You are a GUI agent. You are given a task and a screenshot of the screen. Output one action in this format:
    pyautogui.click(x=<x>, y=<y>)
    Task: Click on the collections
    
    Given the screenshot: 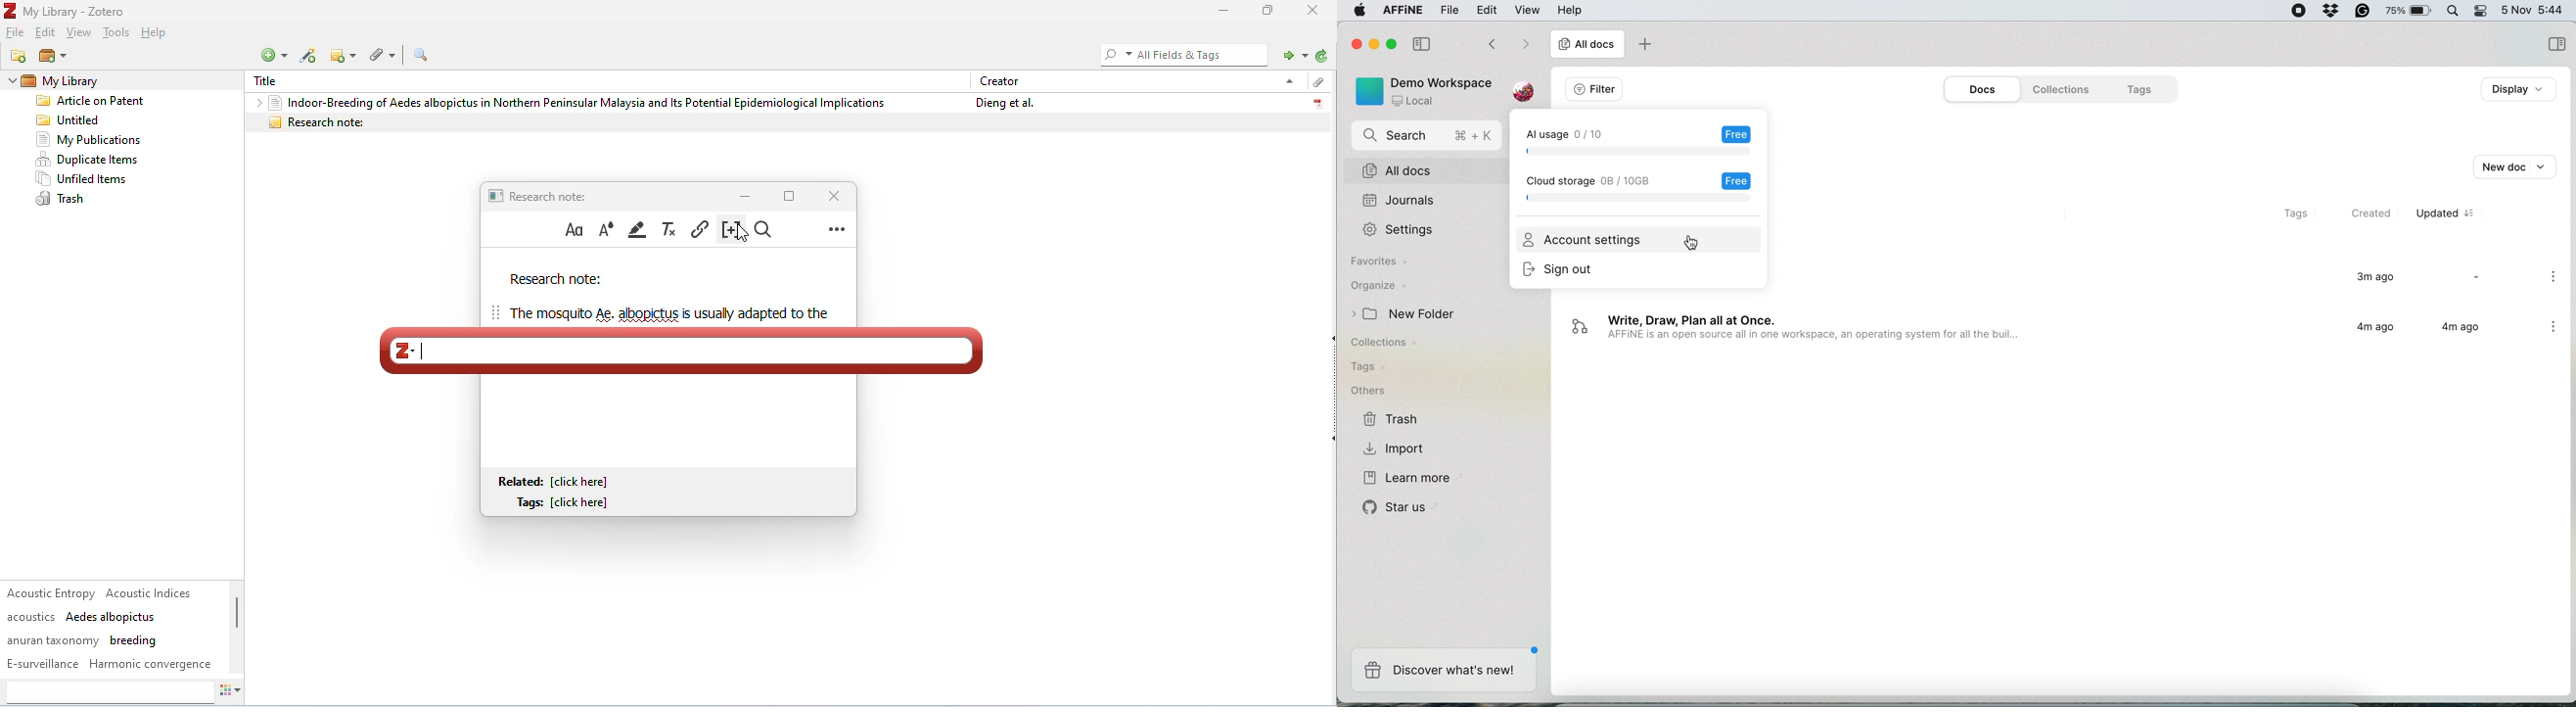 What is the action you would take?
    pyautogui.click(x=2057, y=89)
    